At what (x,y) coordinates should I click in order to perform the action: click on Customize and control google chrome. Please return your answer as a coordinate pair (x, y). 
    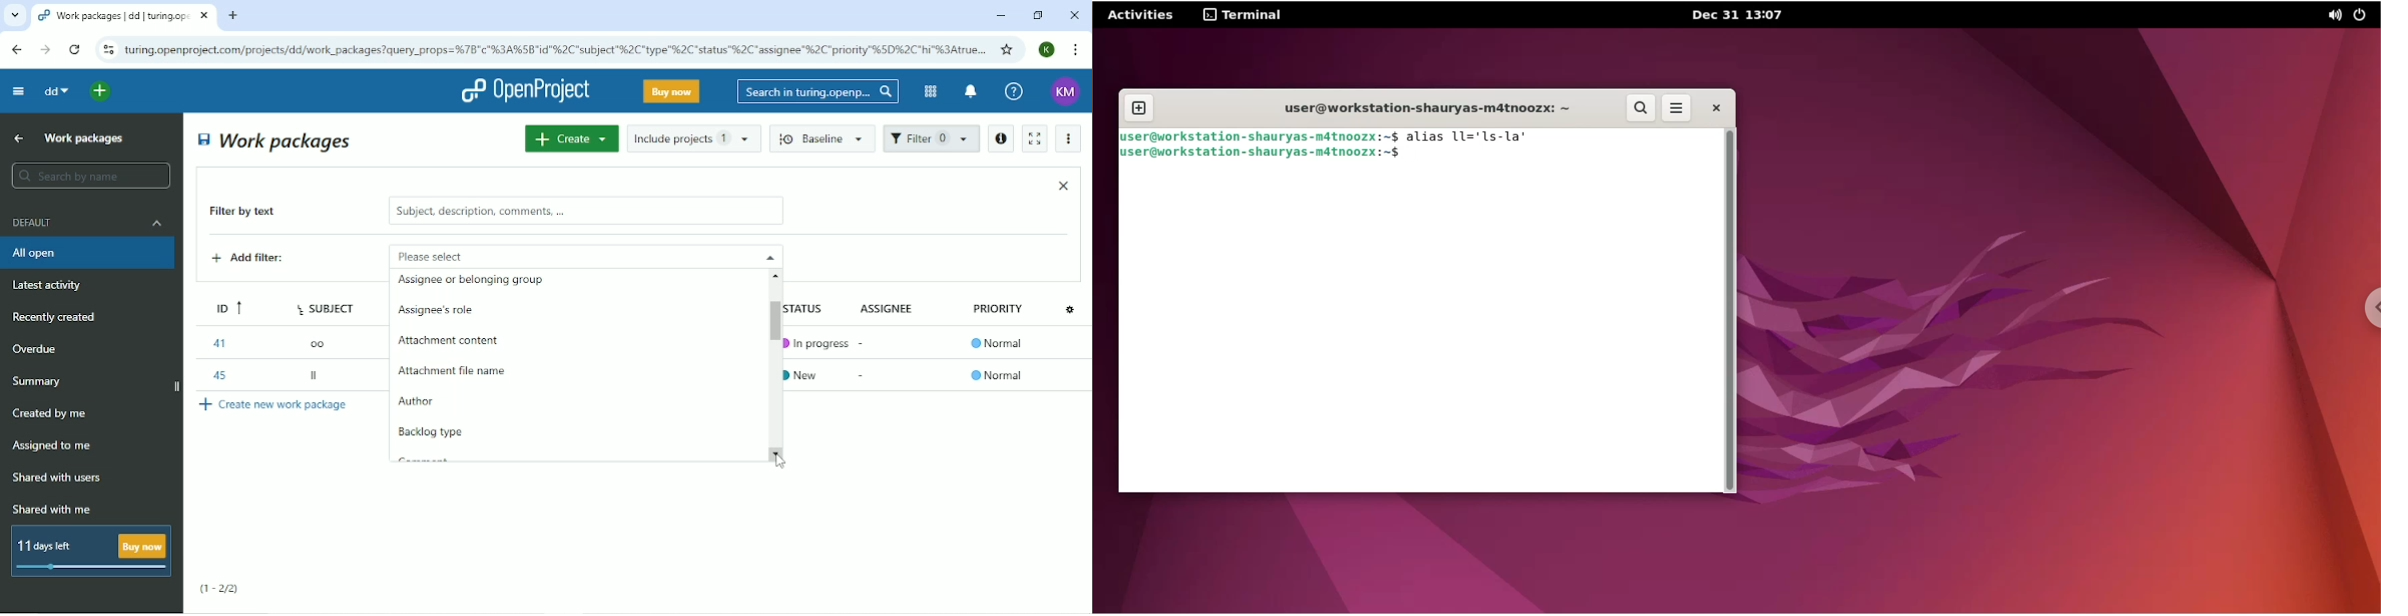
    Looking at the image, I should click on (1077, 50).